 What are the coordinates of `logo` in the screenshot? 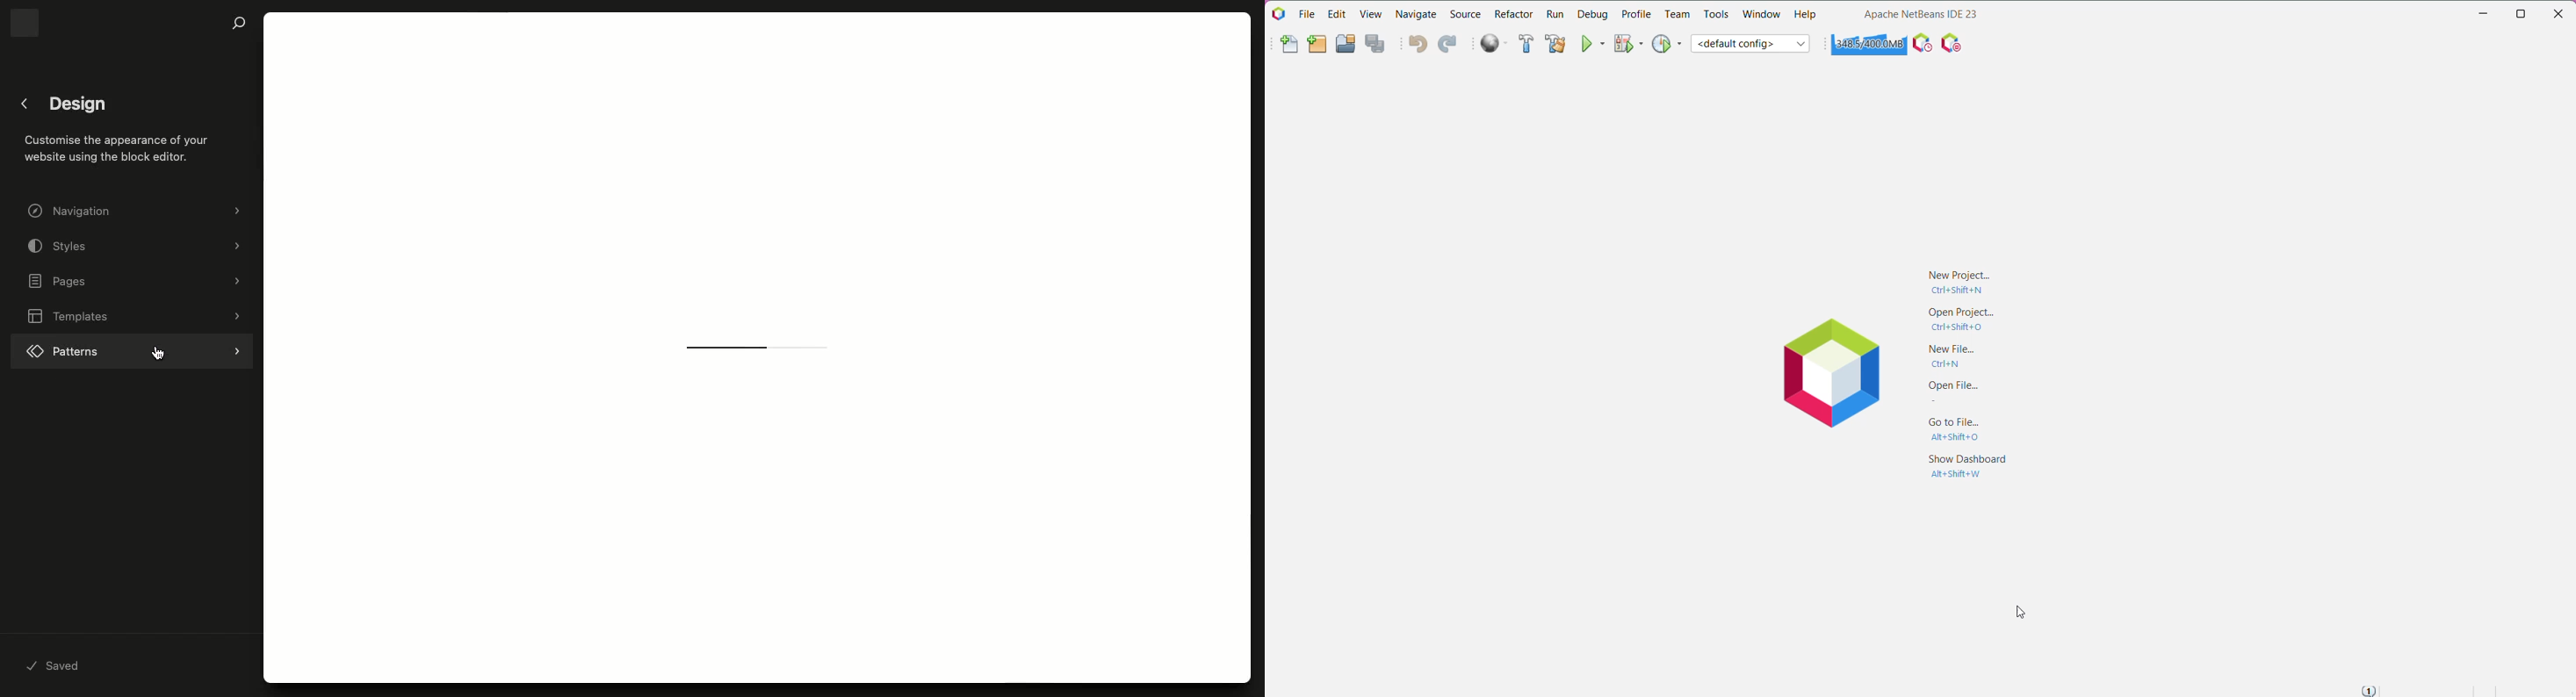 It's located at (24, 23).